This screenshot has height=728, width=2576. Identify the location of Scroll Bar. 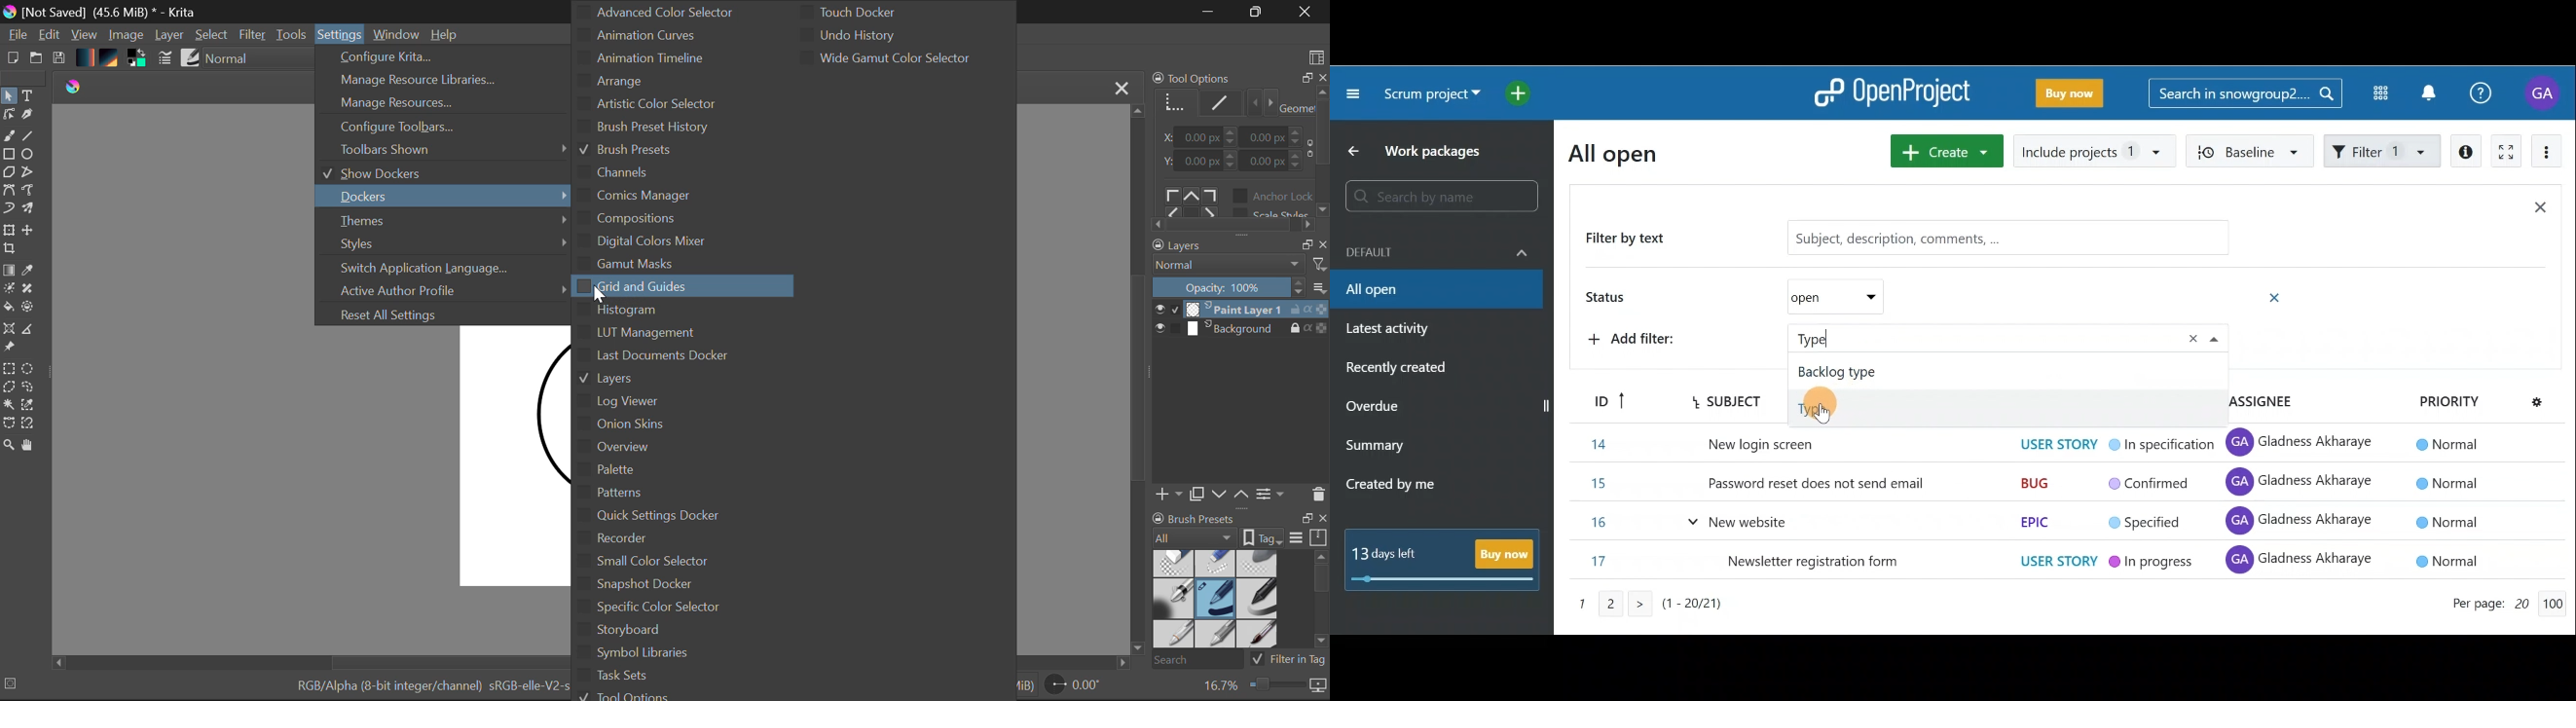
(1137, 380).